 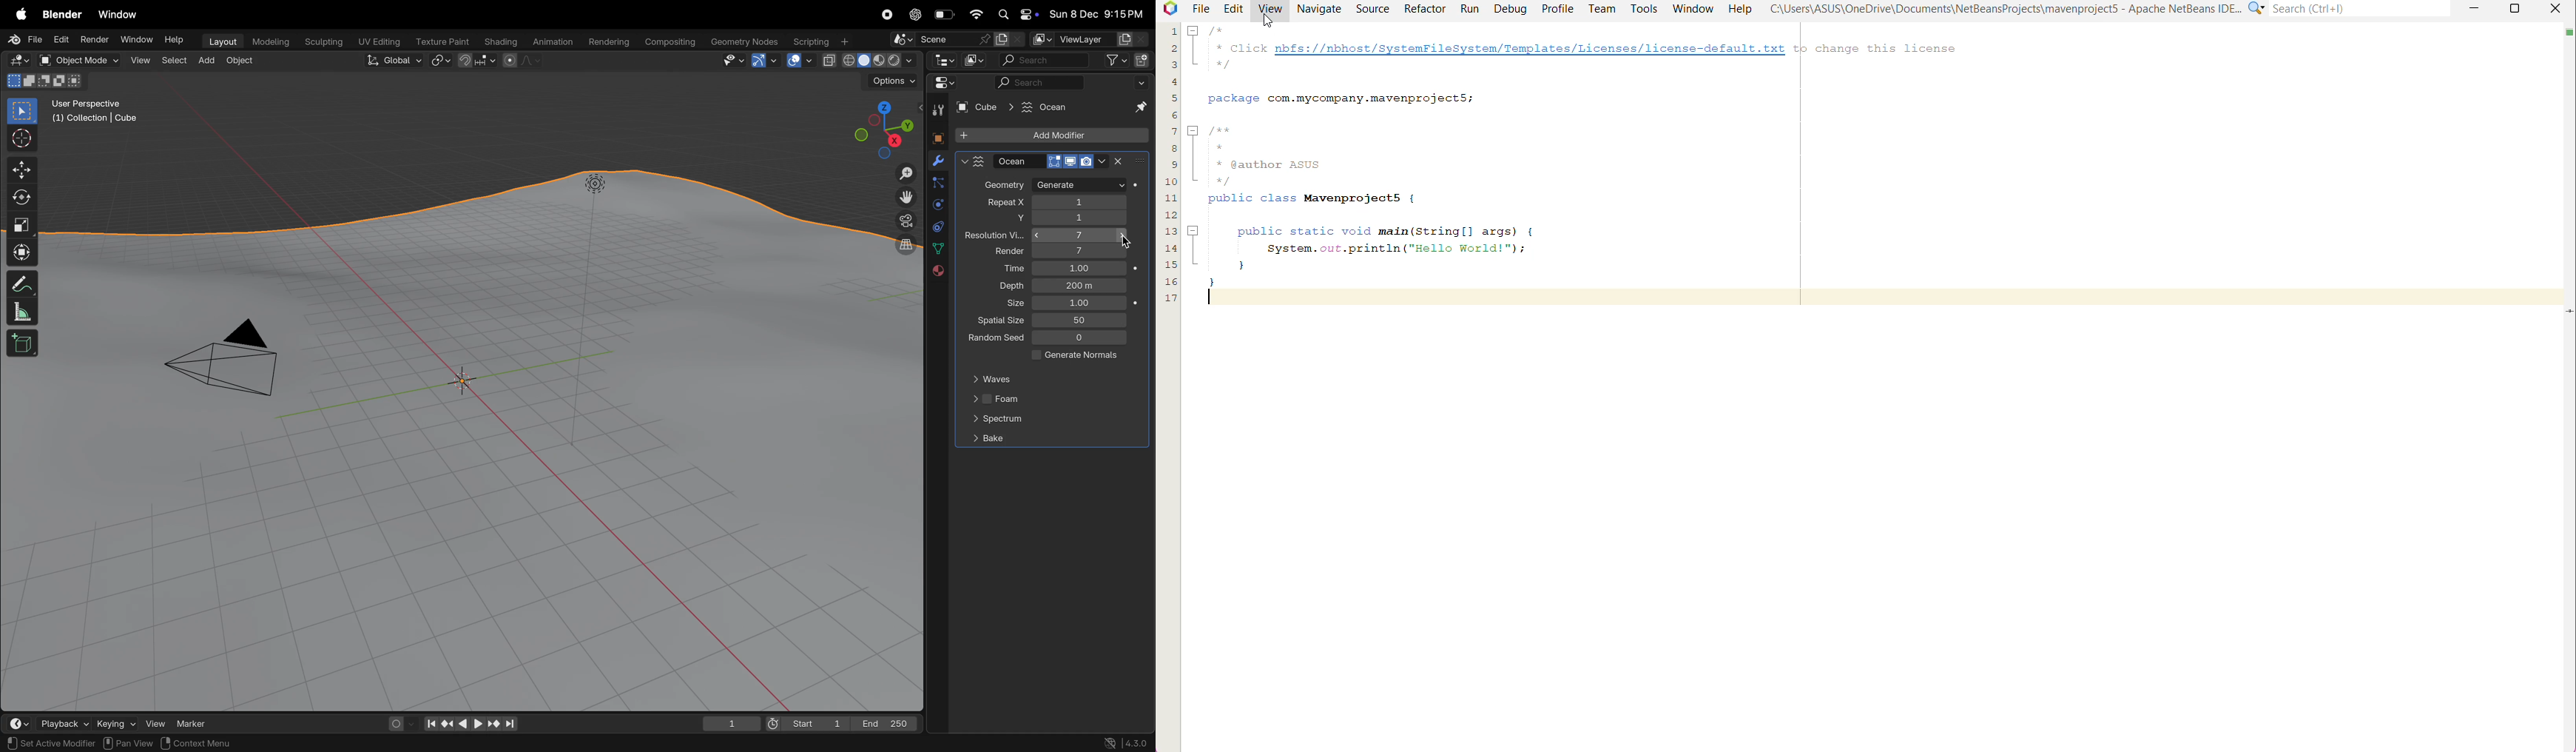 I want to click on + add modifier, so click(x=1051, y=136).